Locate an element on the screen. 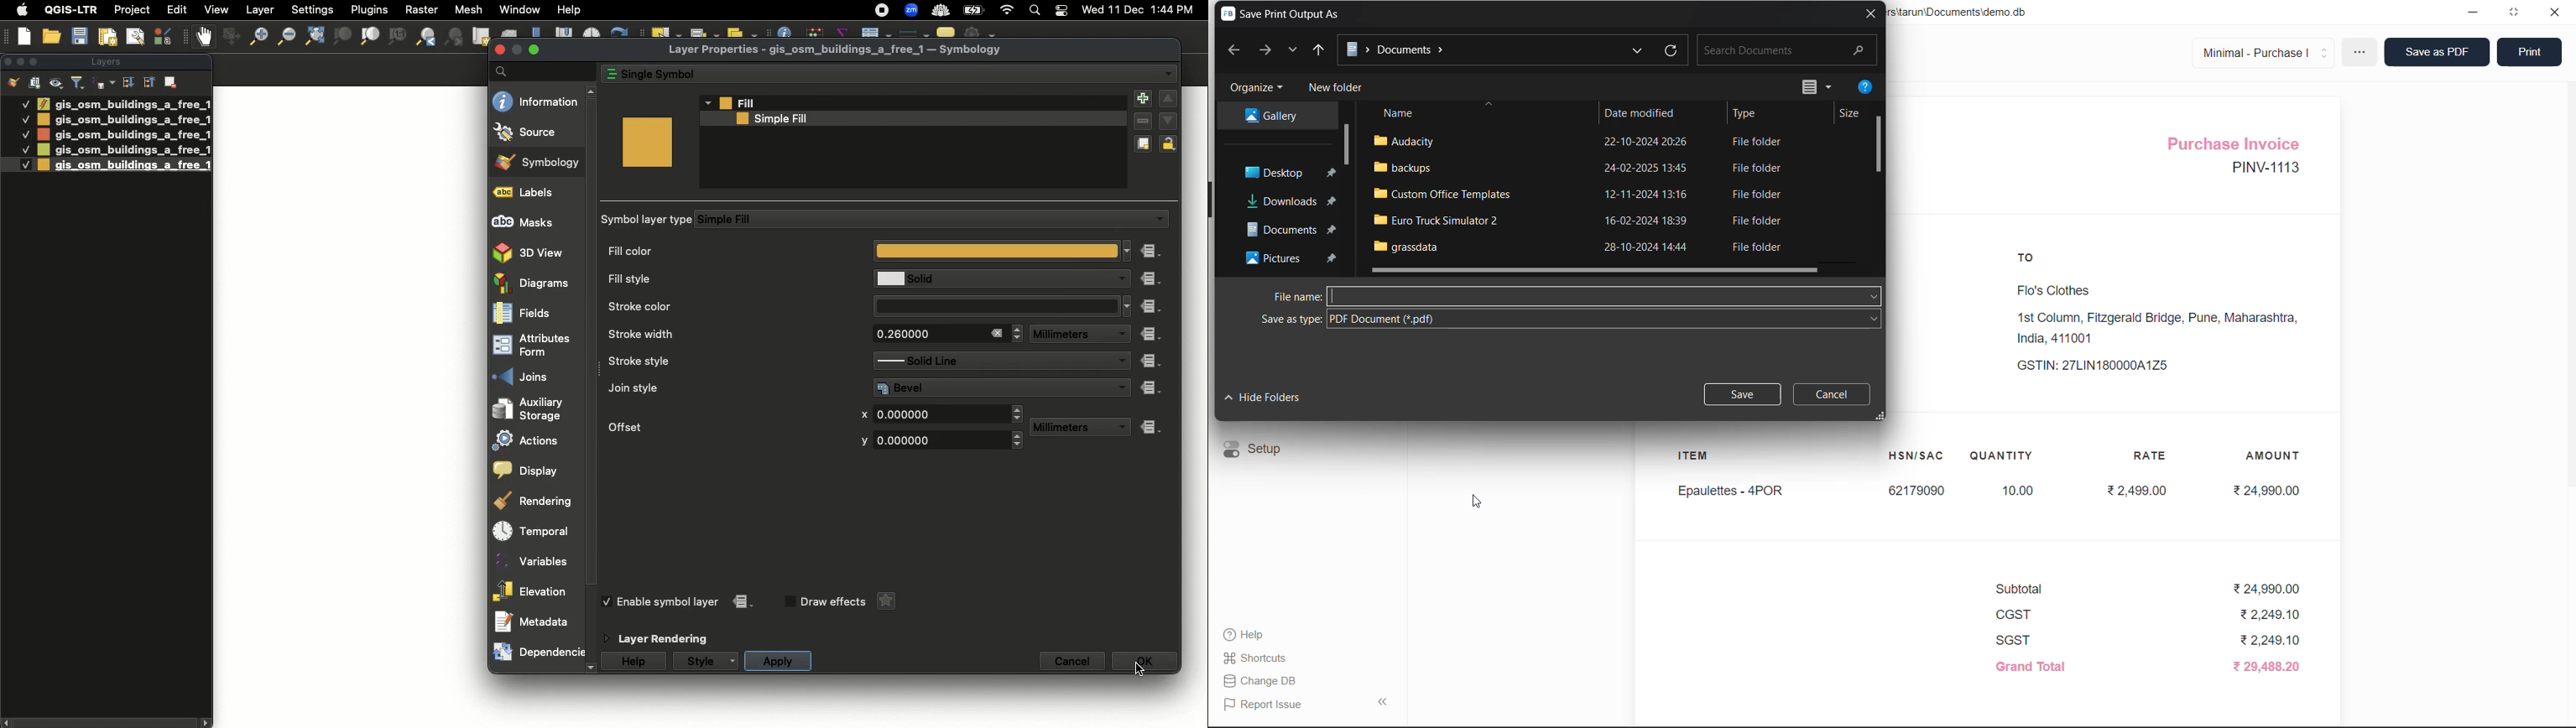  vertical Scrollbar is located at coordinates (595, 380).